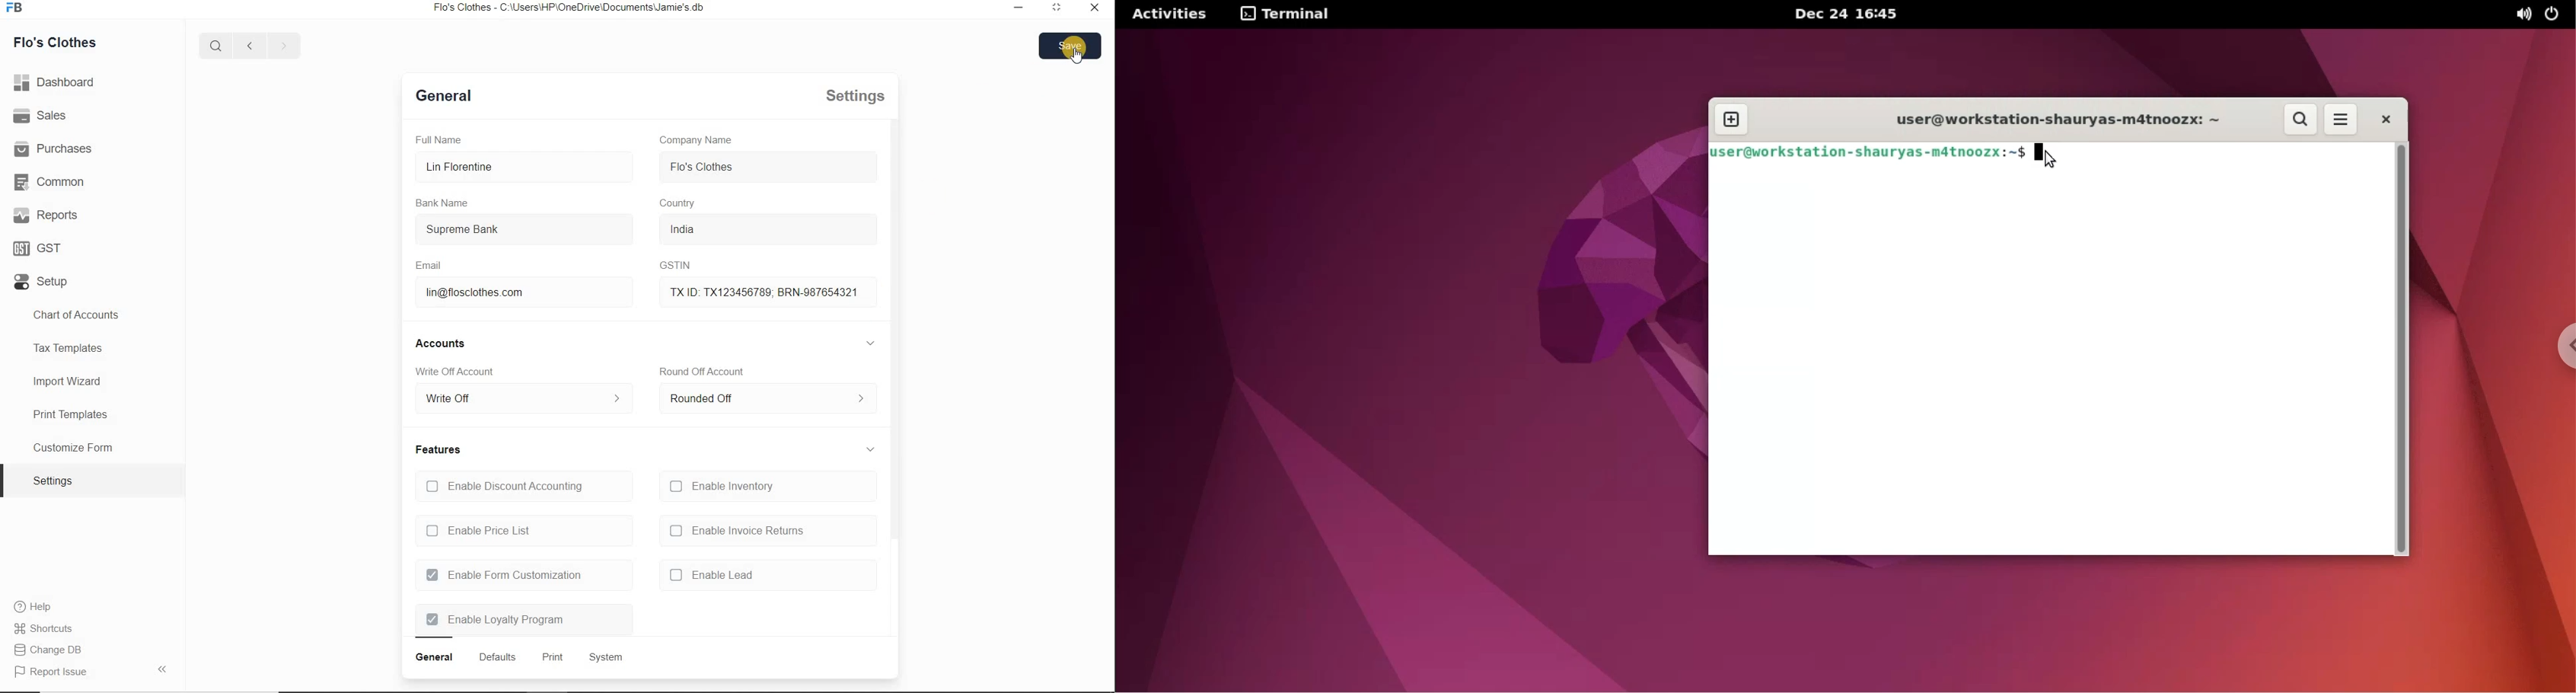 This screenshot has height=700, width=2576. I want to click on write off, so click(522, 400).